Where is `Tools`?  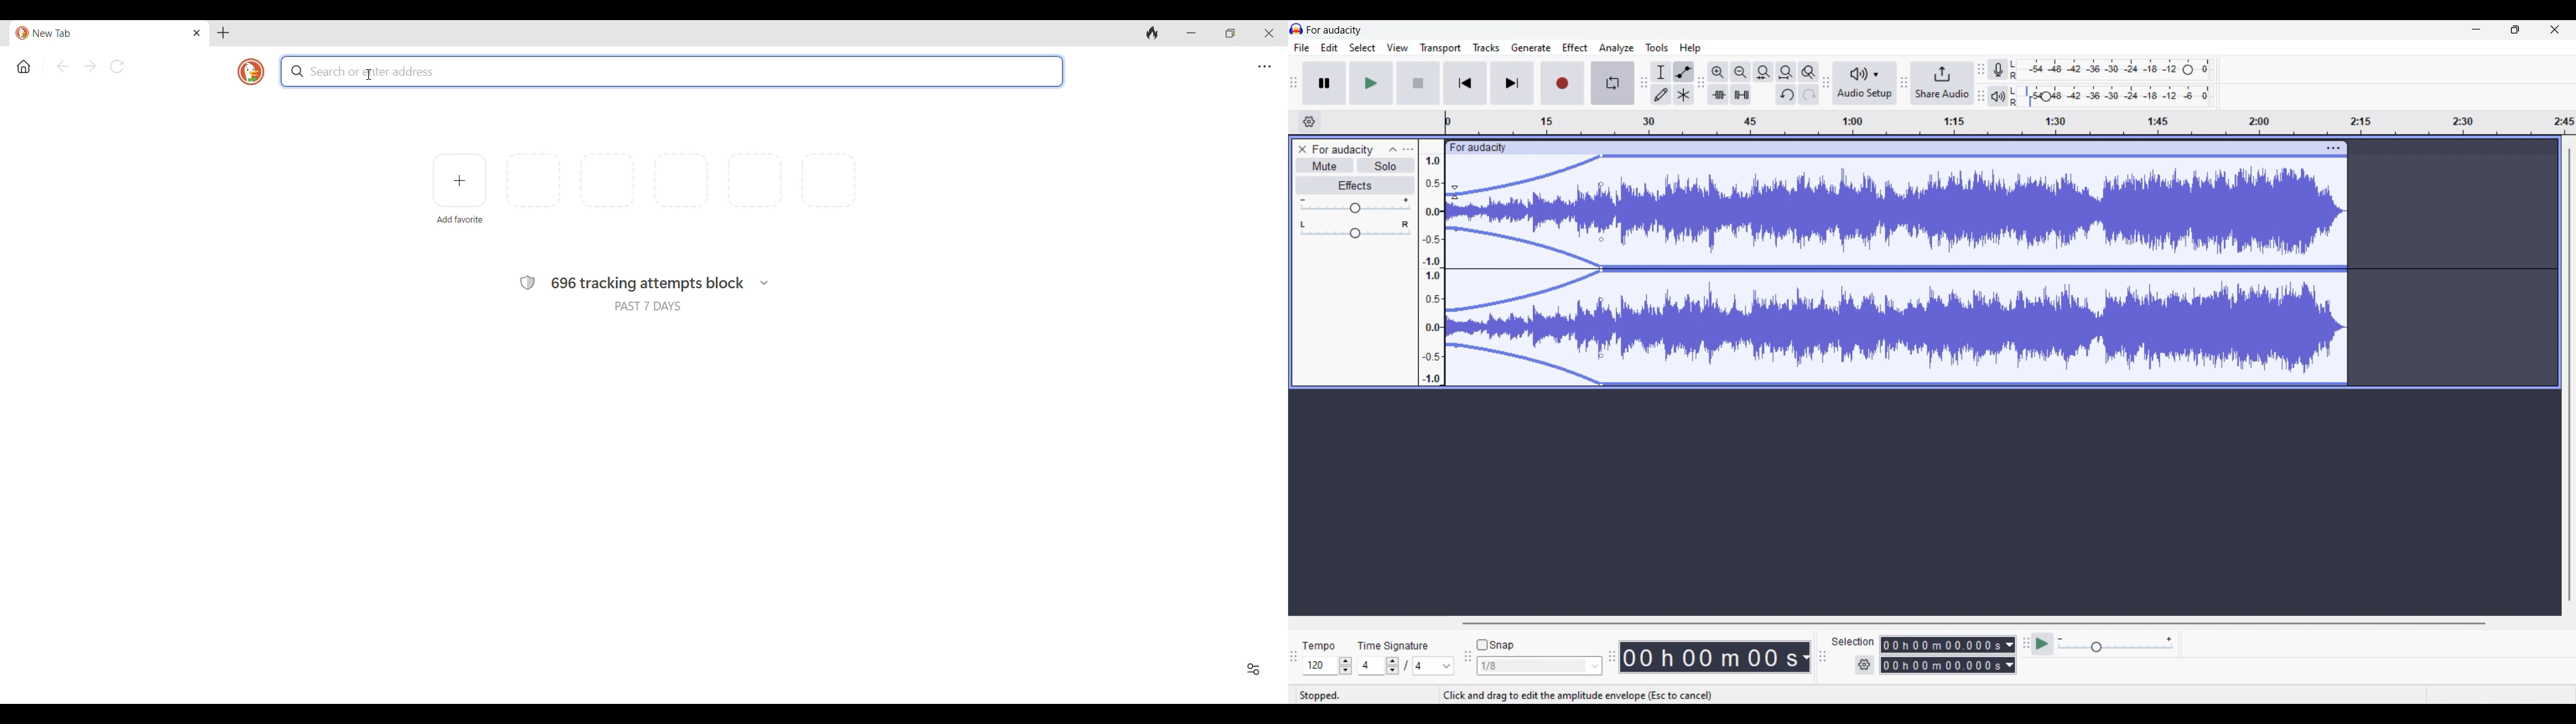 Tools is located at coordinates (1656, 48).